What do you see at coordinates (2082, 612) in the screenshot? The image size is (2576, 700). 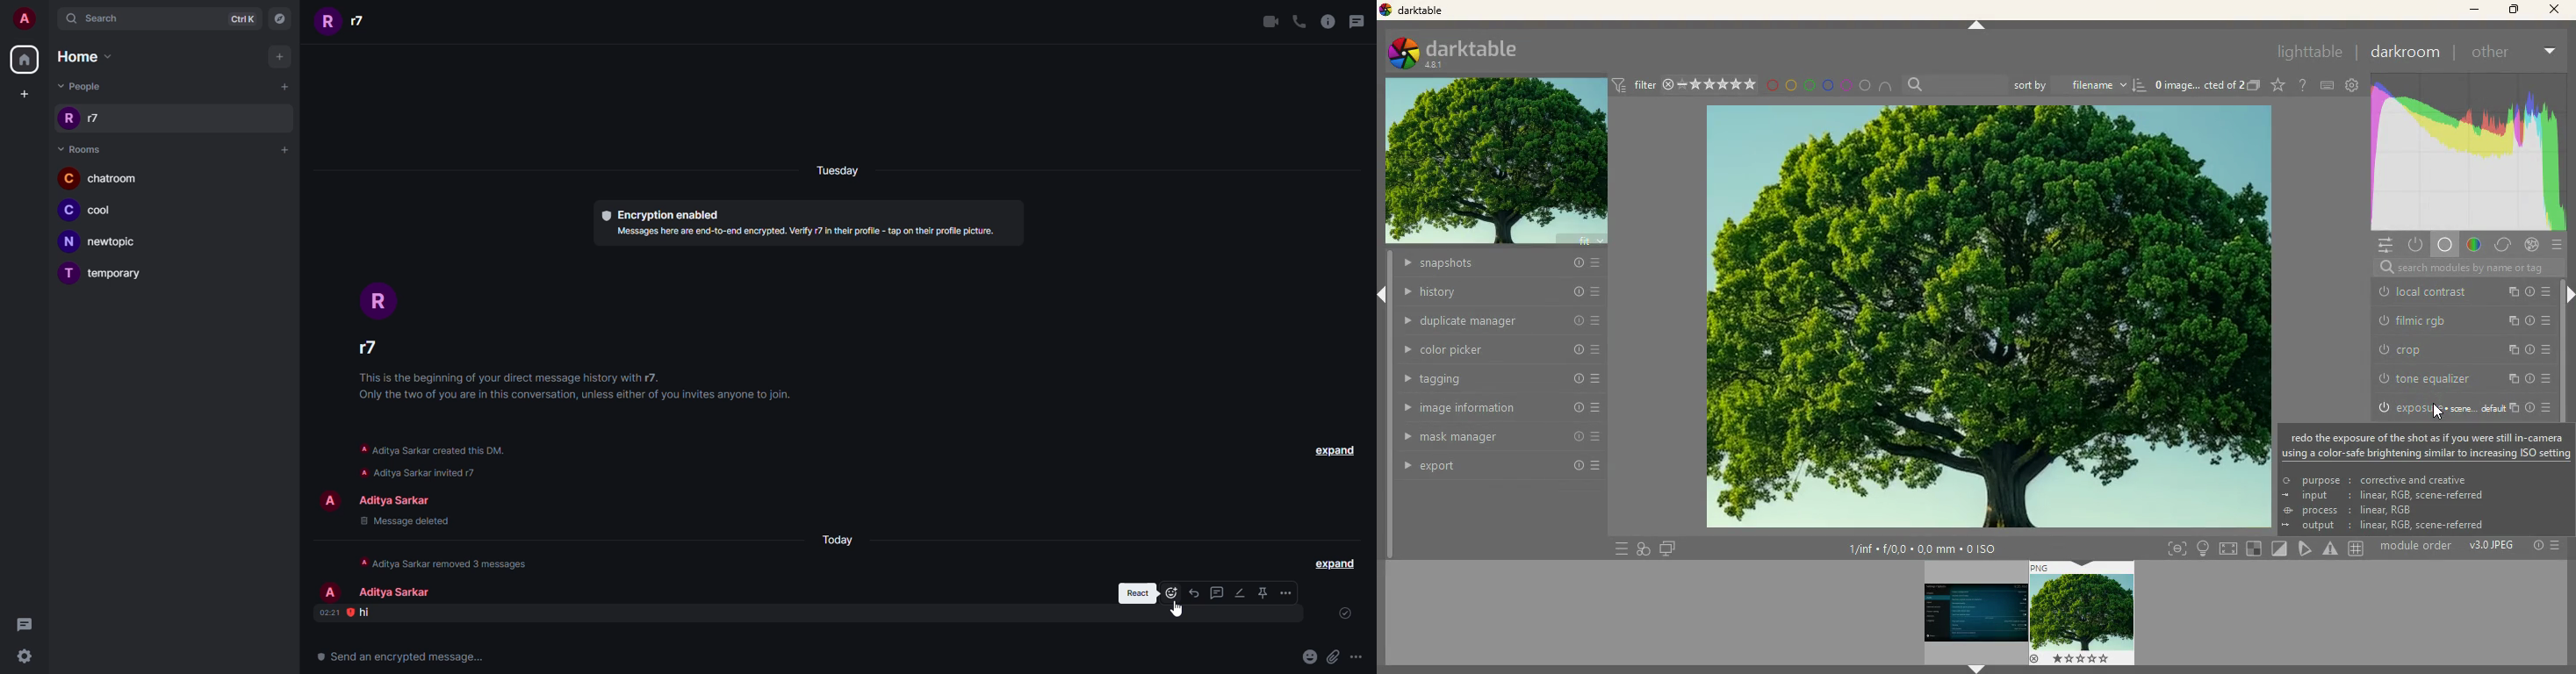 I see `image` at bounding box center [2082, 612].